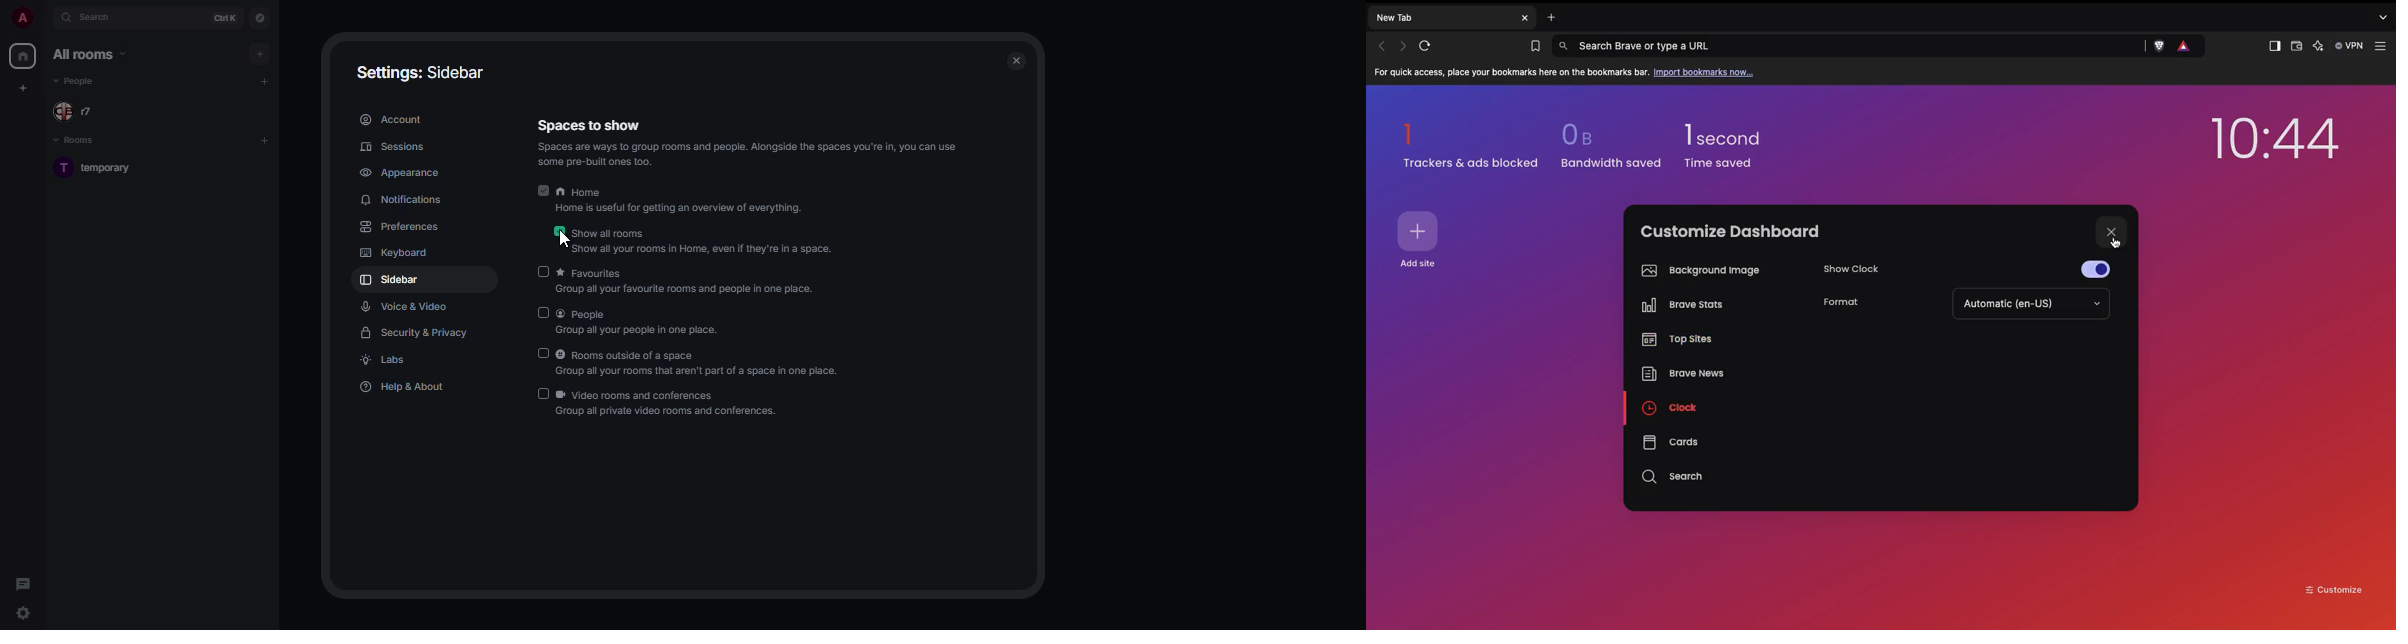 The height and width of the screenshot is (644, 2408). I want to click on Close, so click(2113, 233).